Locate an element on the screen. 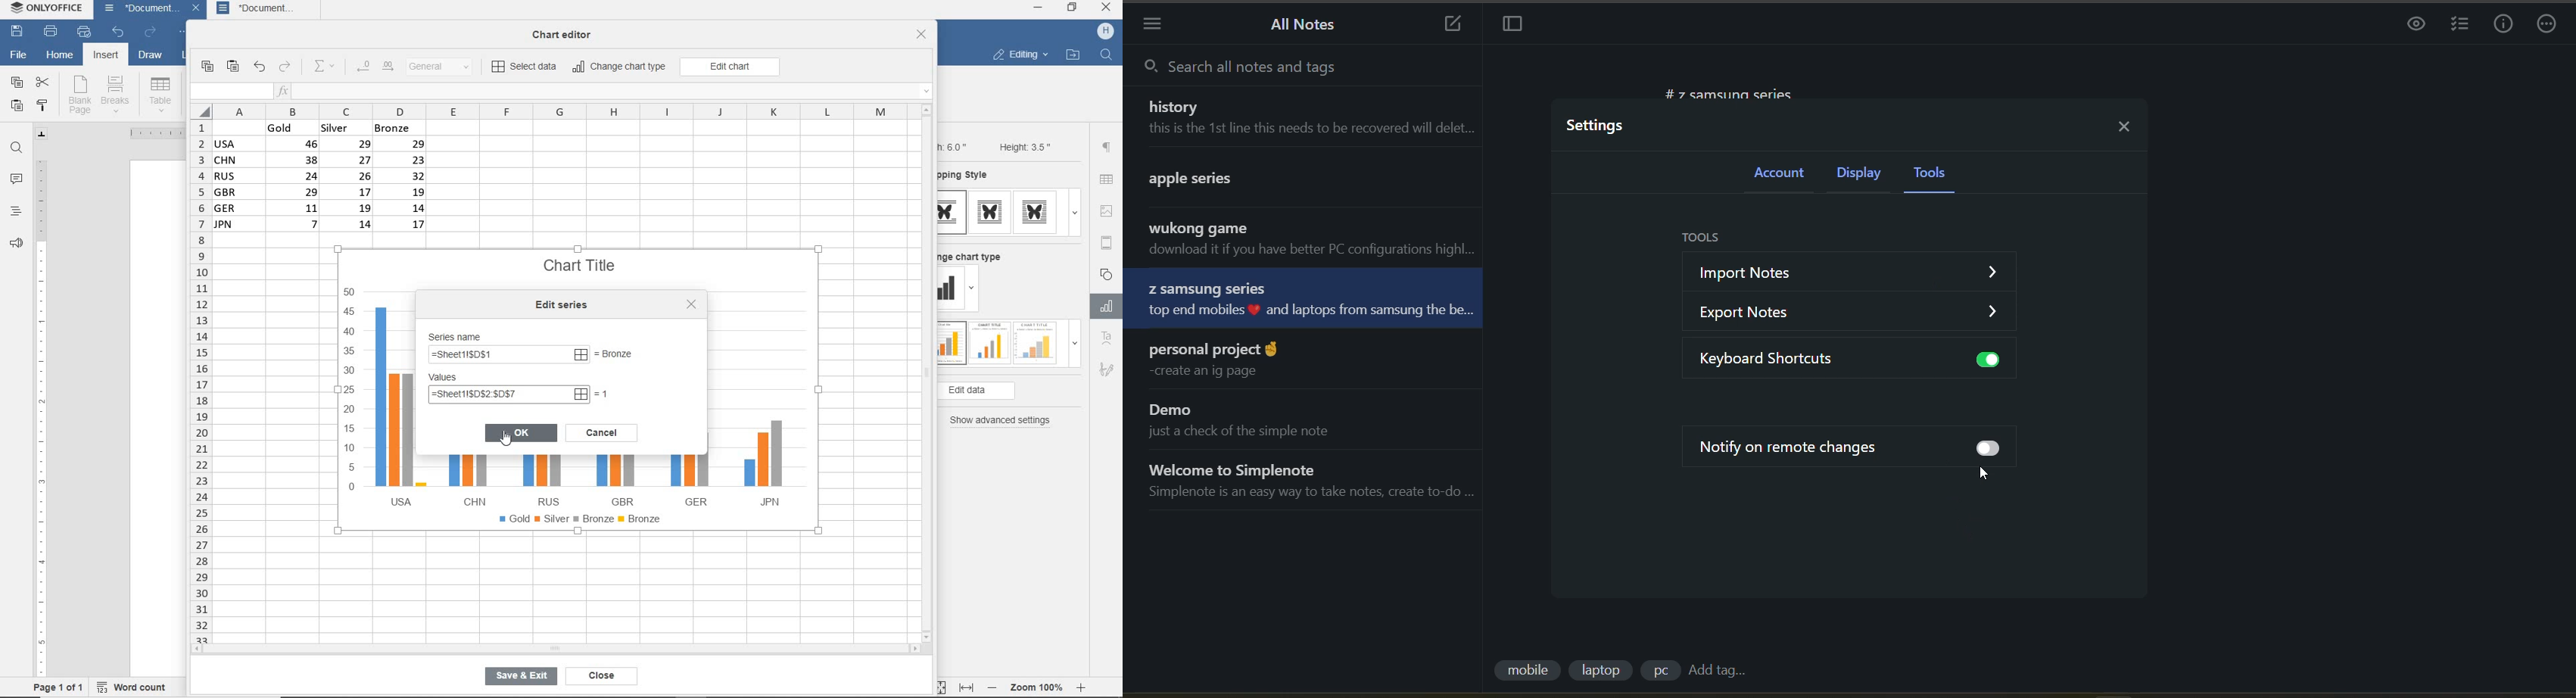 The width and height of the screenshot is (2576, 700). insert is located at coordinates (104, 56).